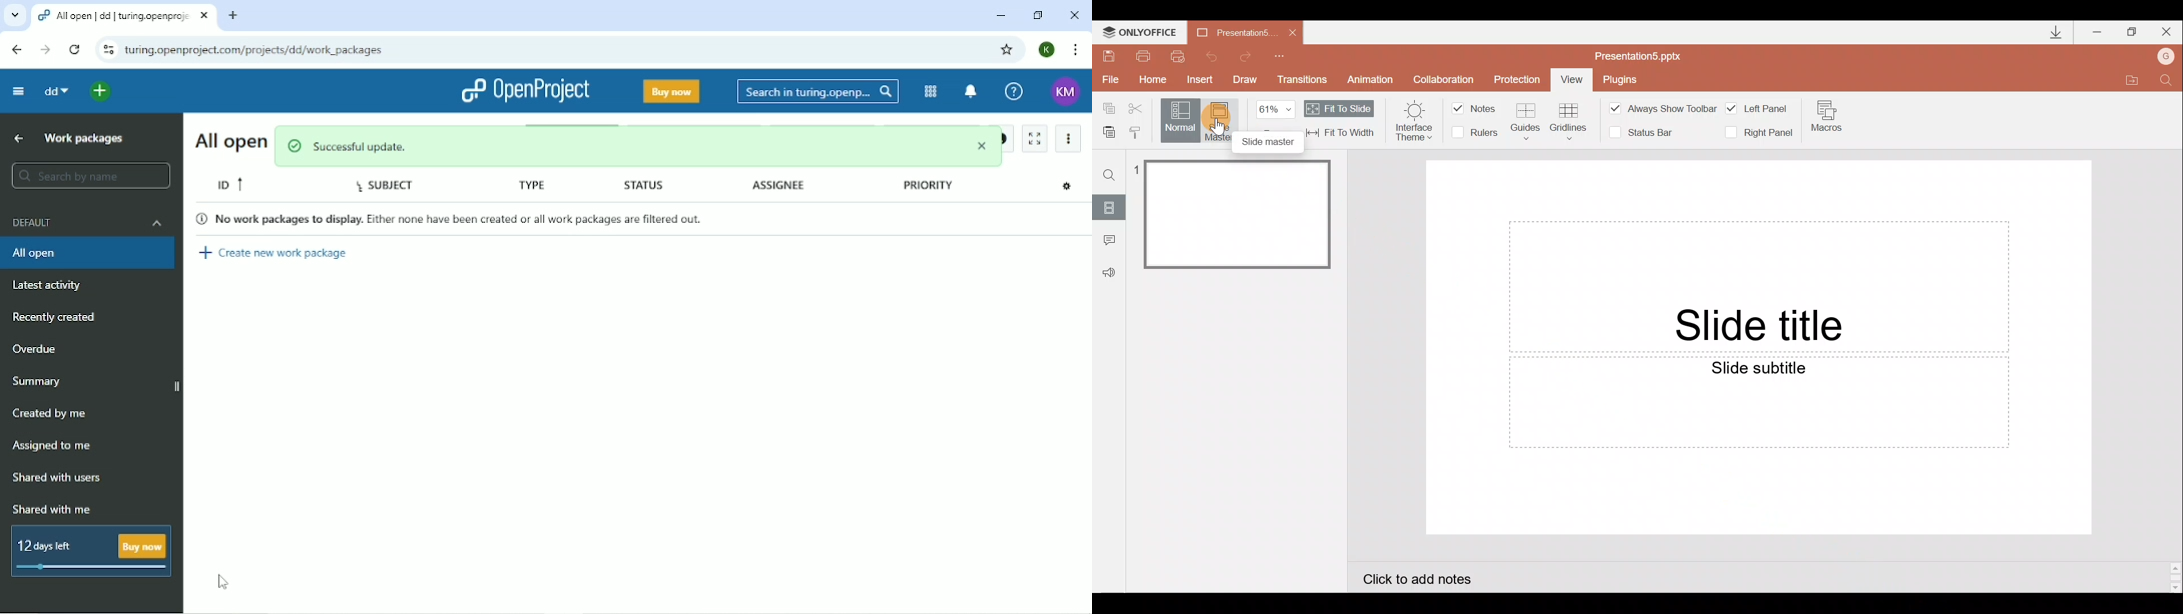 The image size is (2184, 616). Describe the element at coordinates (1570, 121) in the screenshot. I see `Gridlines` at that location.